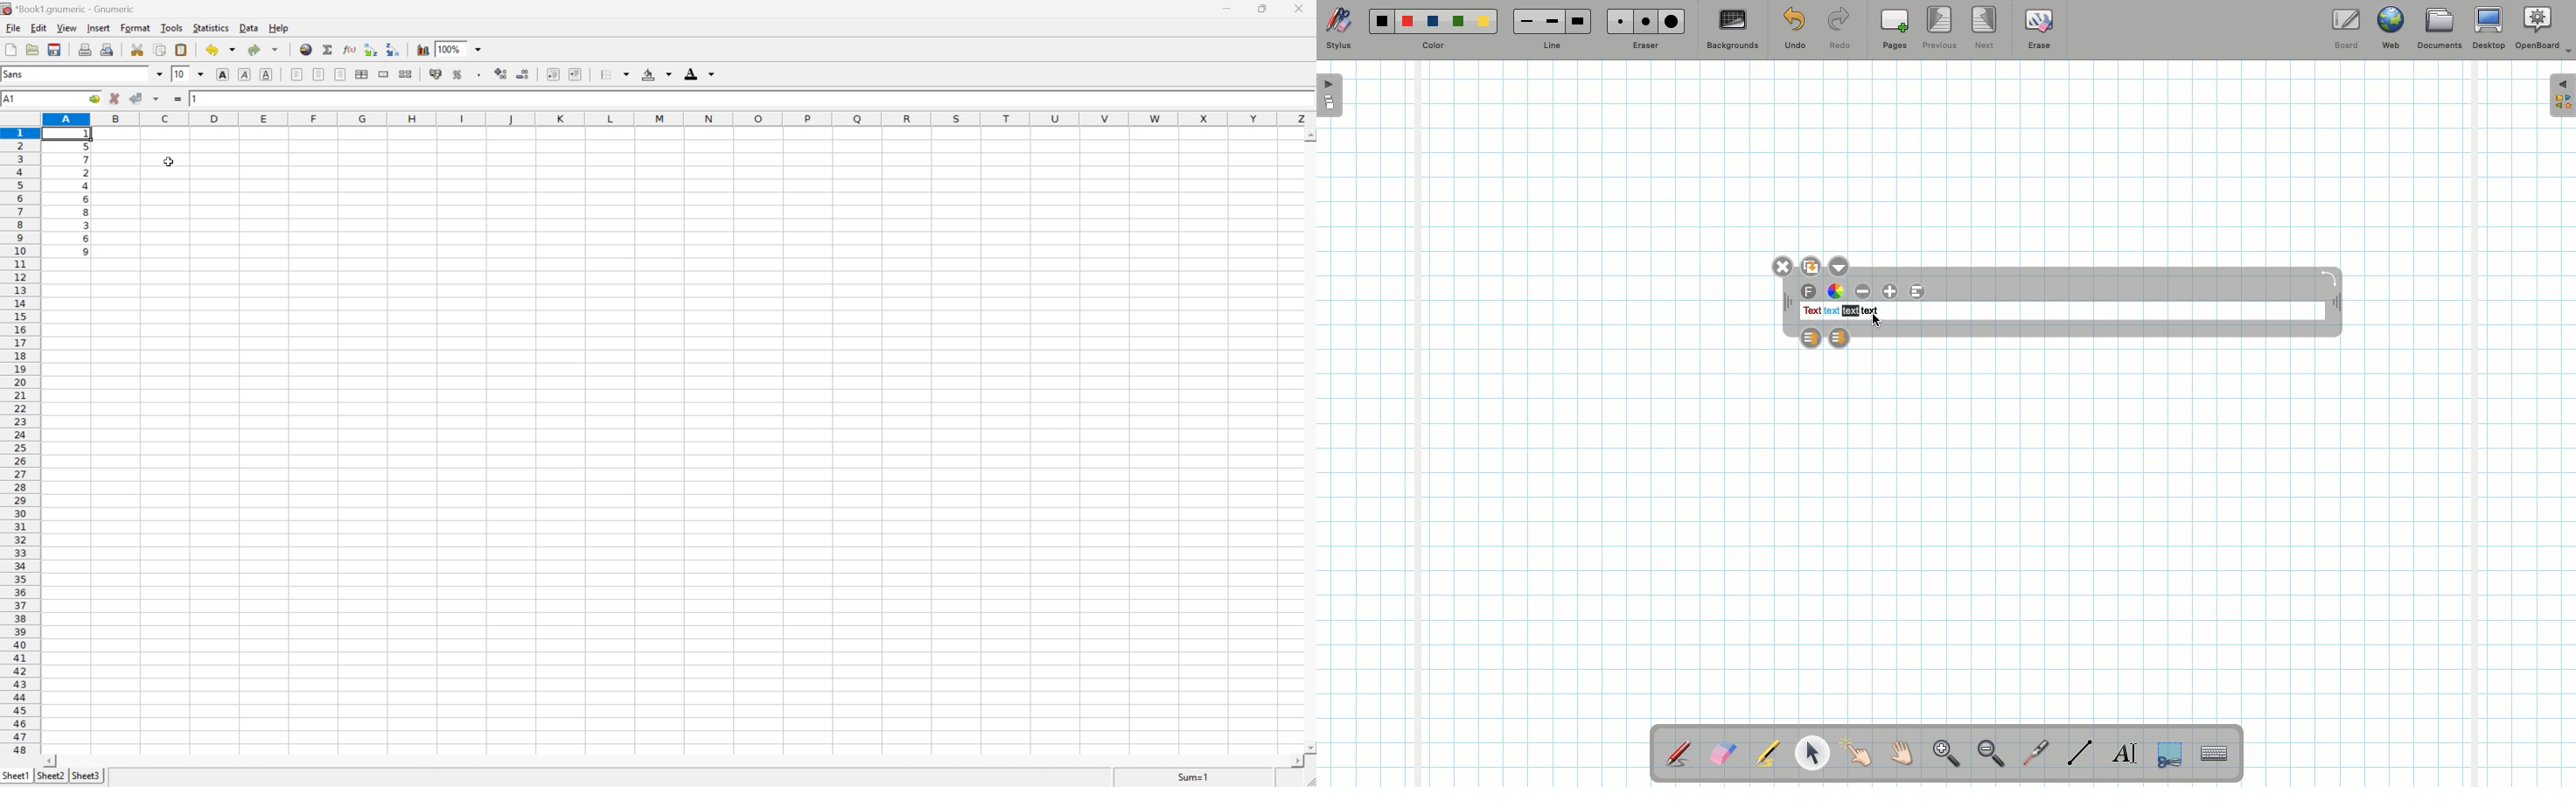  What do you see at coordinates (180, 99) in the screenshot?
I see `enter formula` at bounding box center [180, 99].